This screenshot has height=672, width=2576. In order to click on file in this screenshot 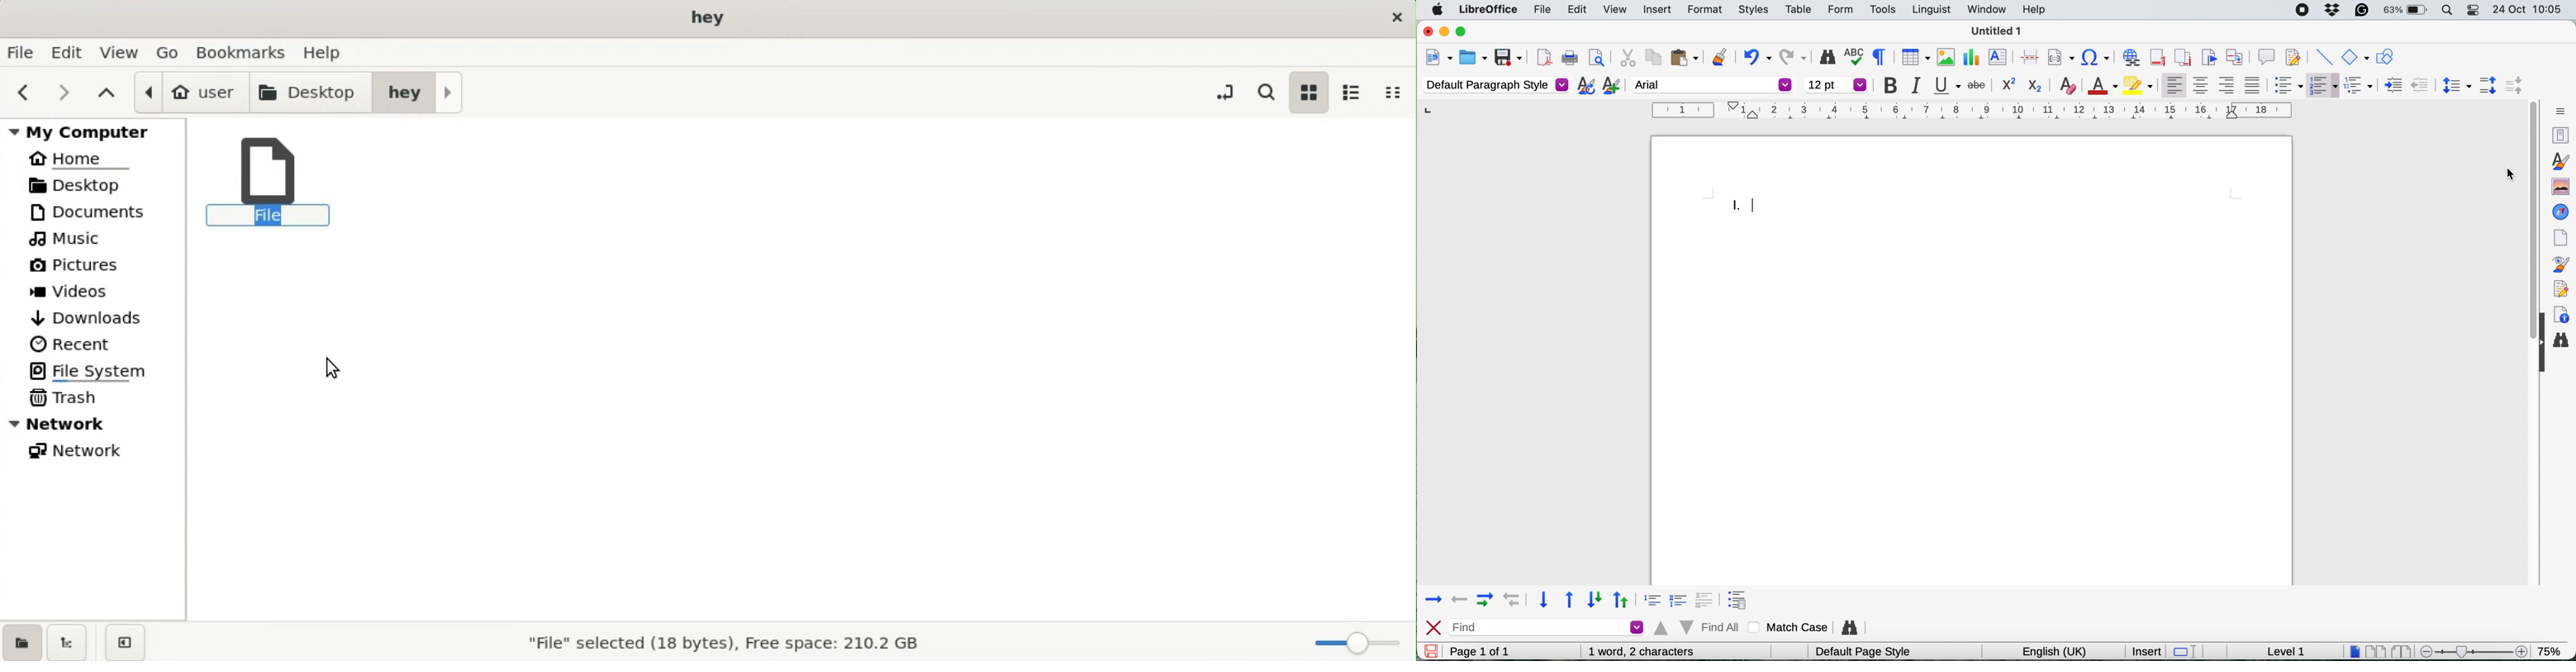, I will do `click(1543, 11)`.